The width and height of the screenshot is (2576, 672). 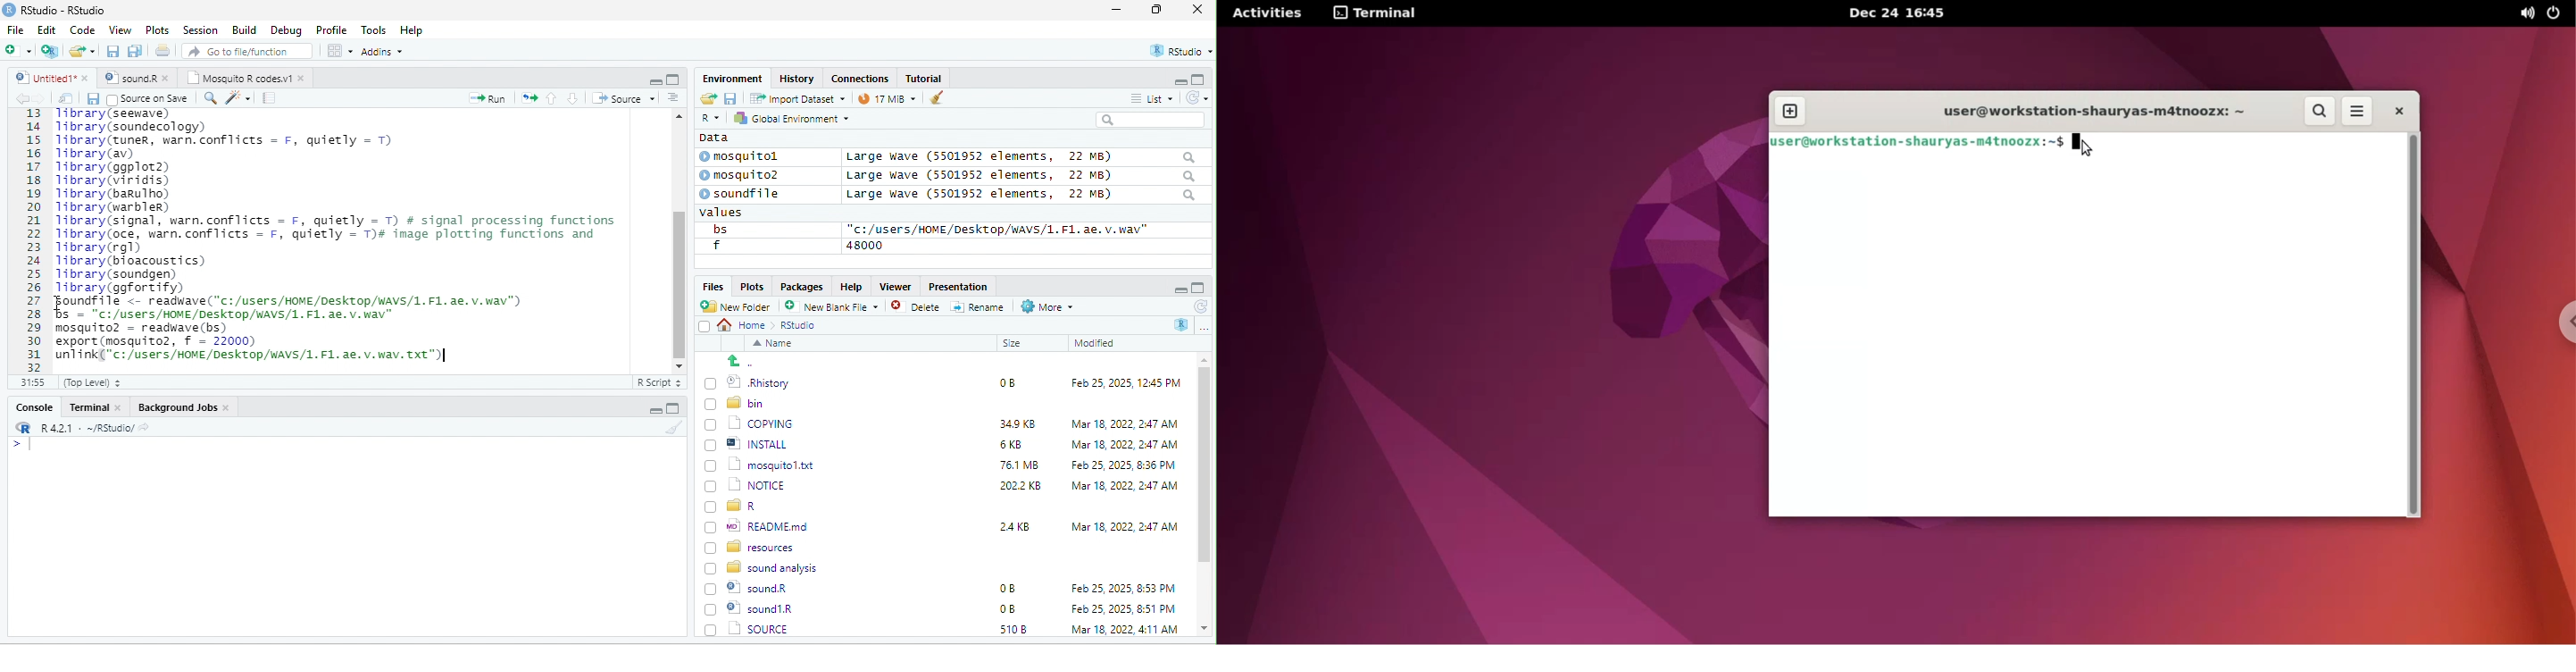 I want to click on [) = R, so click(x=741, y=507).